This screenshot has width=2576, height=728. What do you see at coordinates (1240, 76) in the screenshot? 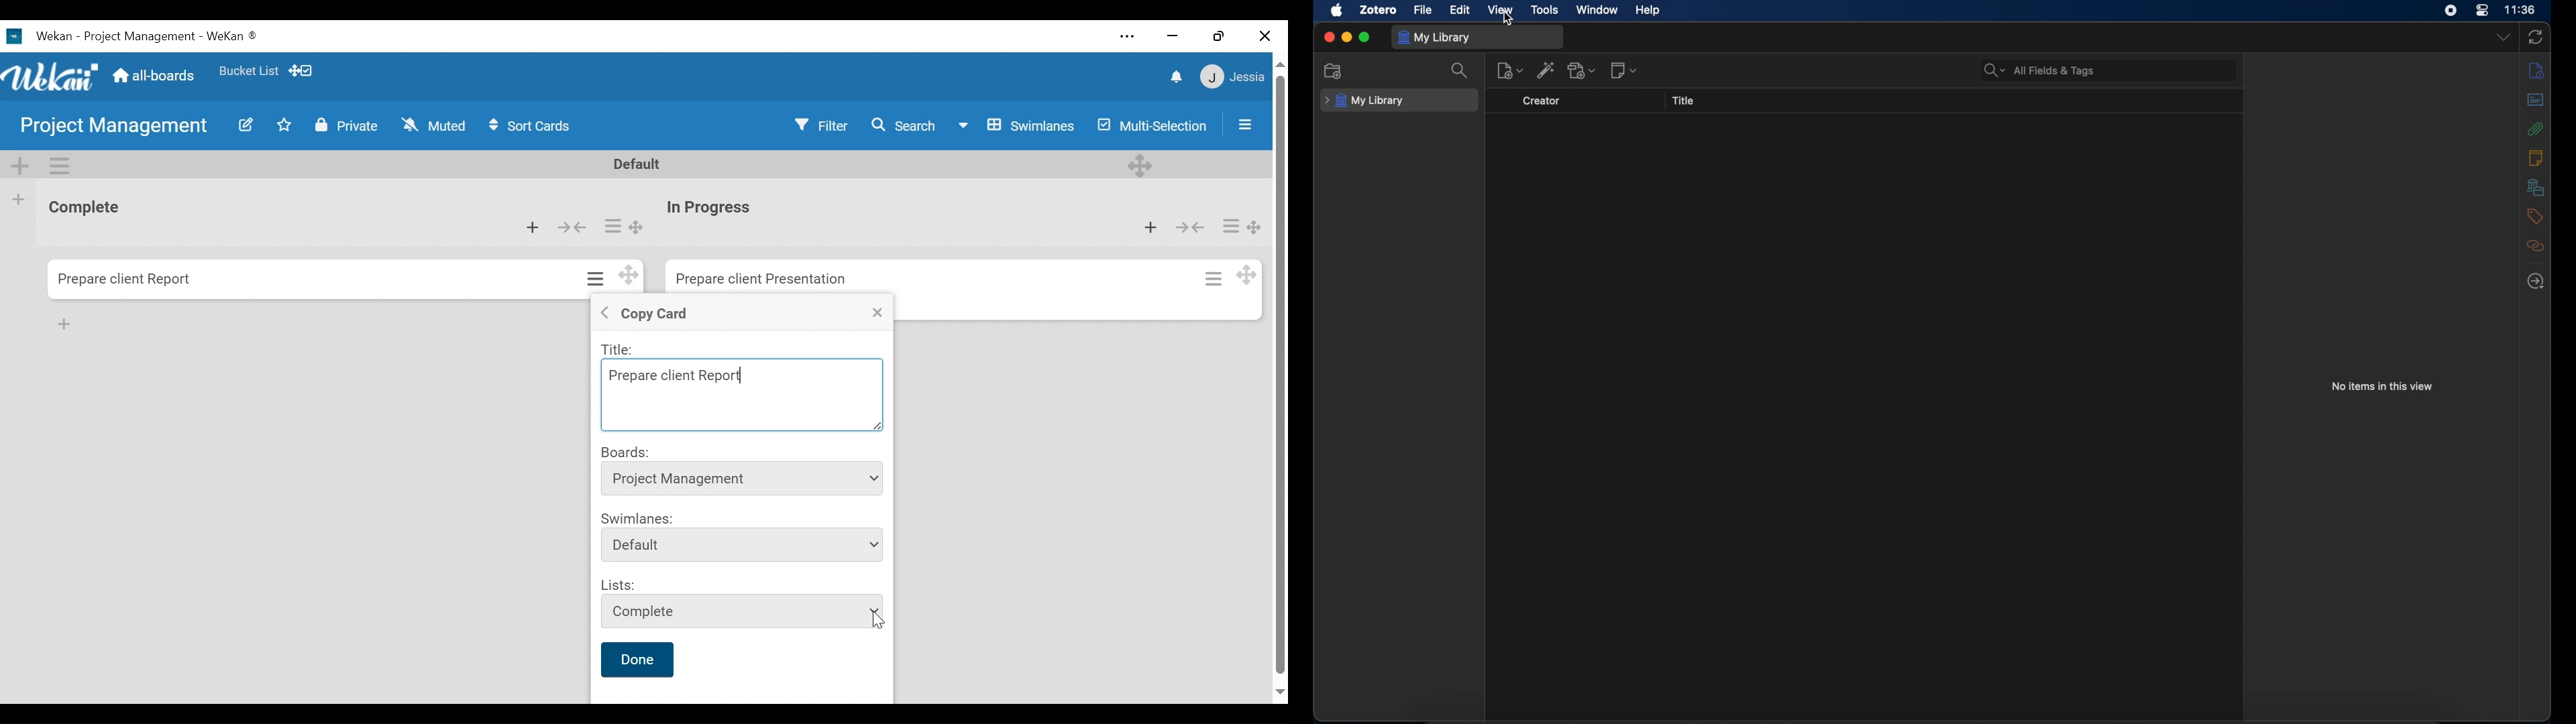
I see `Member` at bounding box center [1240, 76].